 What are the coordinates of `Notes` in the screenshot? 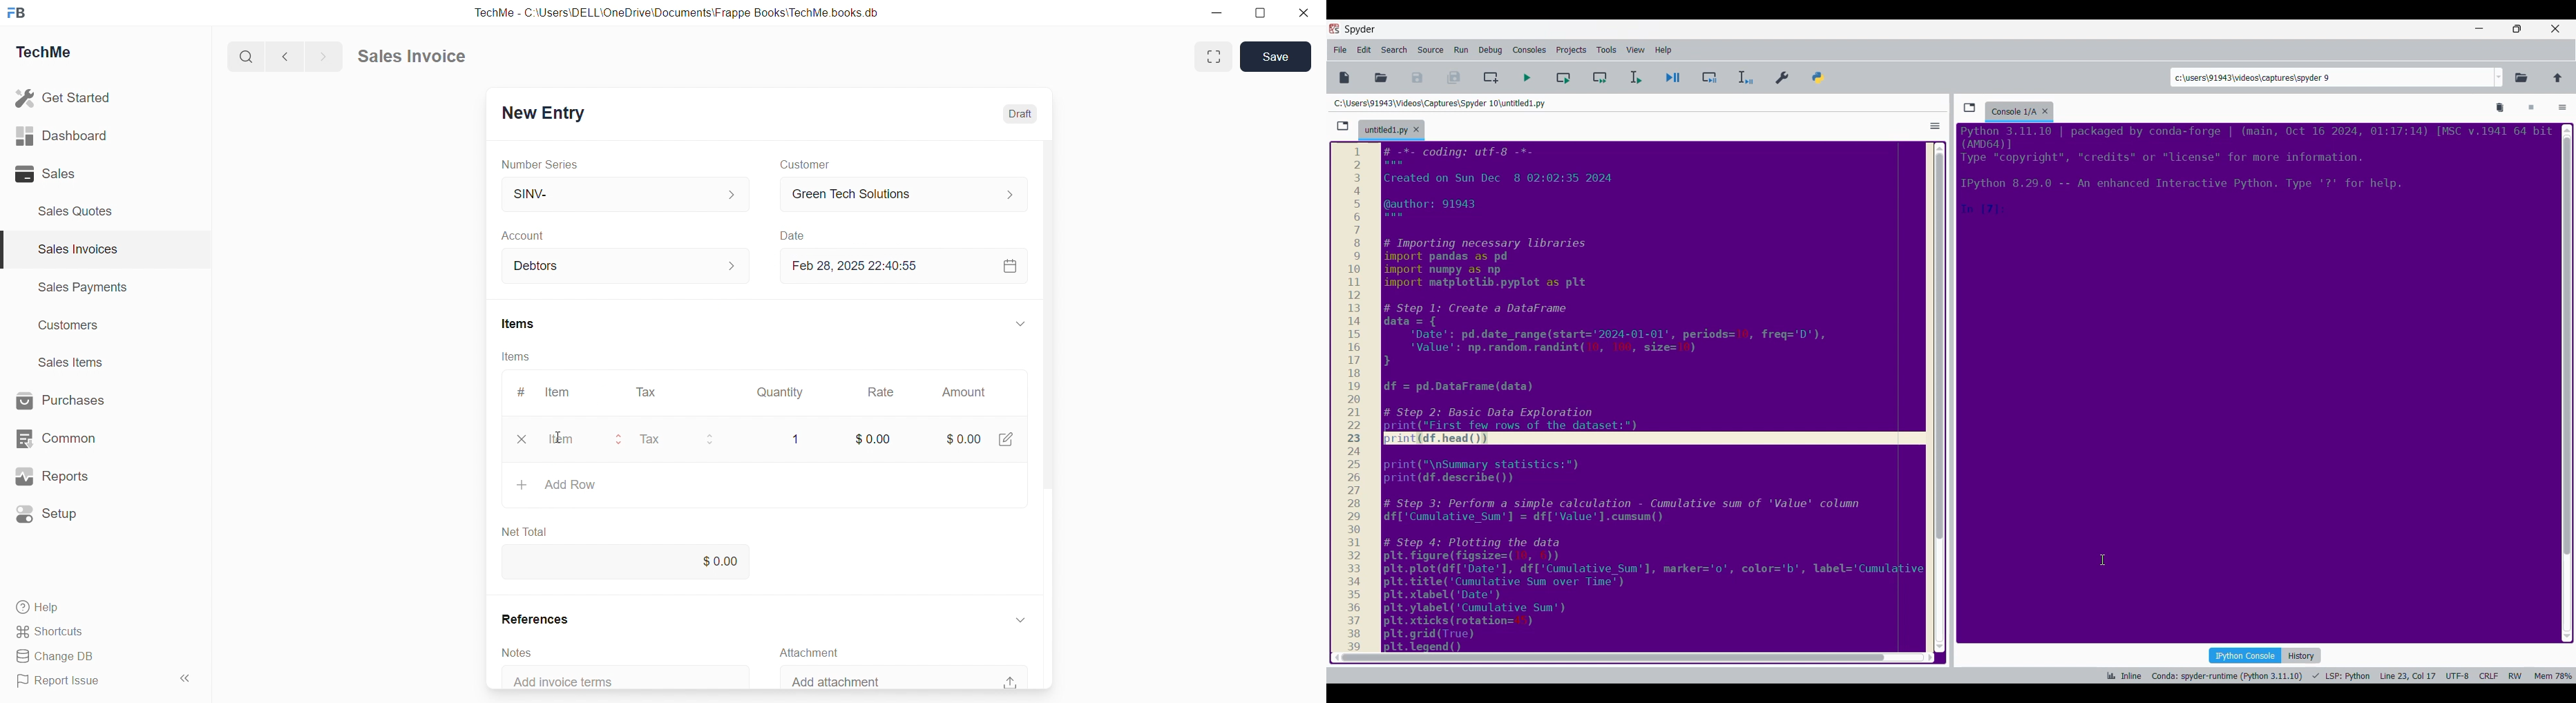 It's located at (517, 653).